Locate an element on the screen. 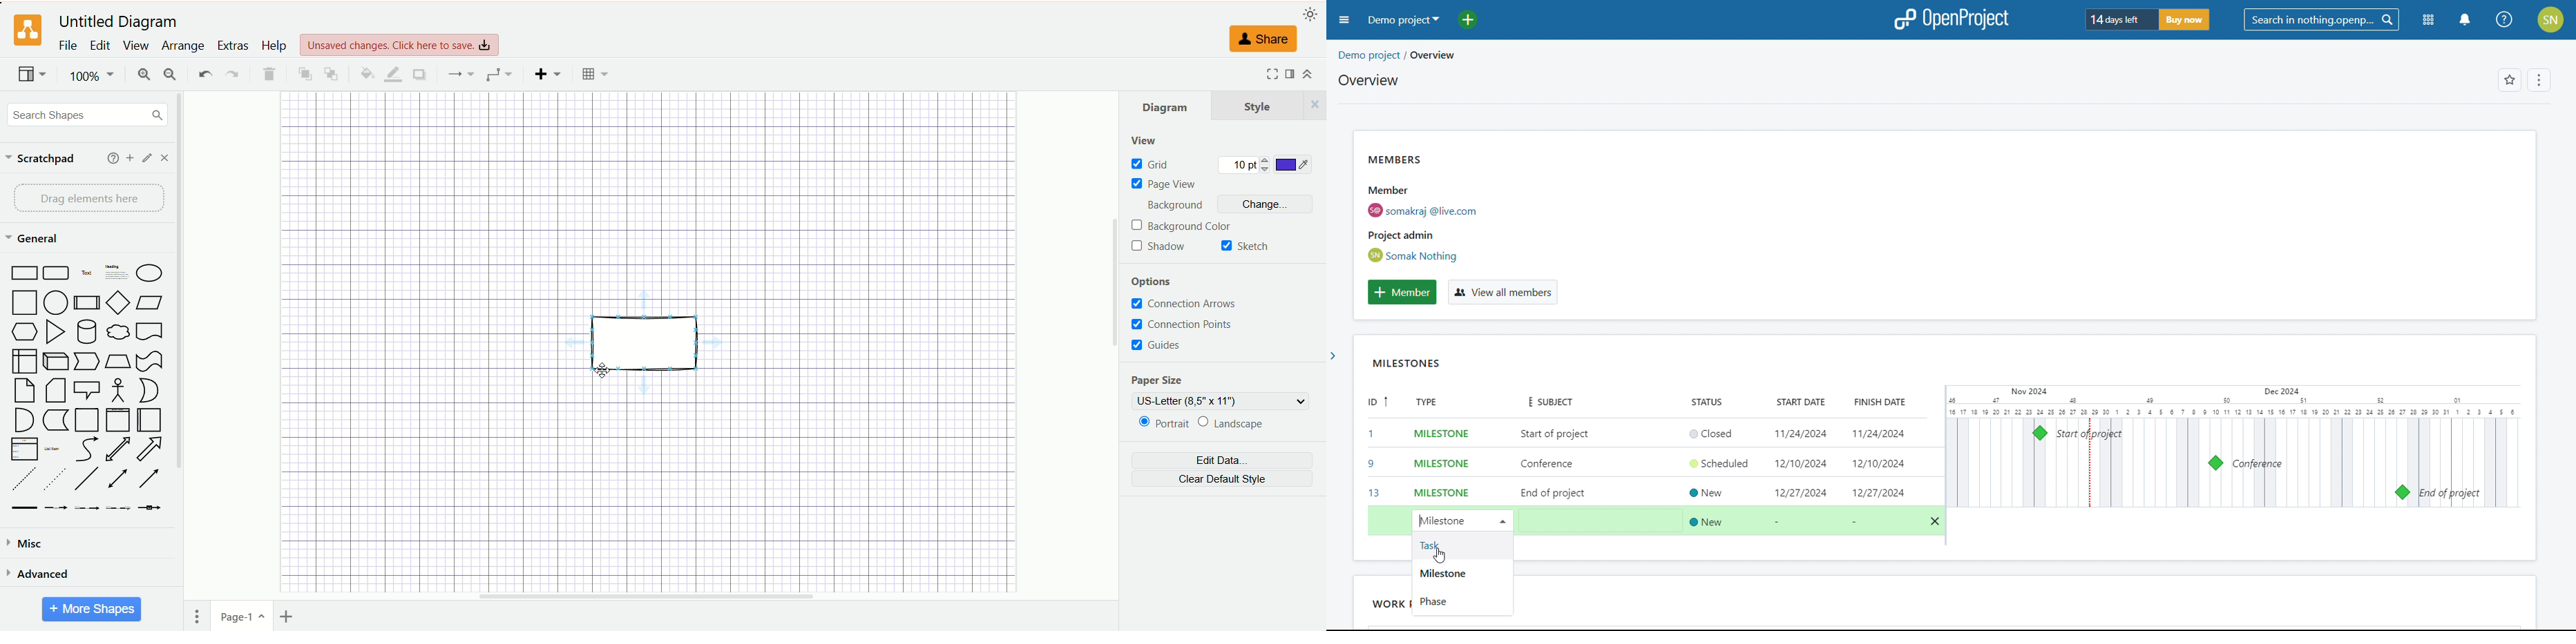 The image size is (2576, 644). style is located at coordinates (1270, 105).